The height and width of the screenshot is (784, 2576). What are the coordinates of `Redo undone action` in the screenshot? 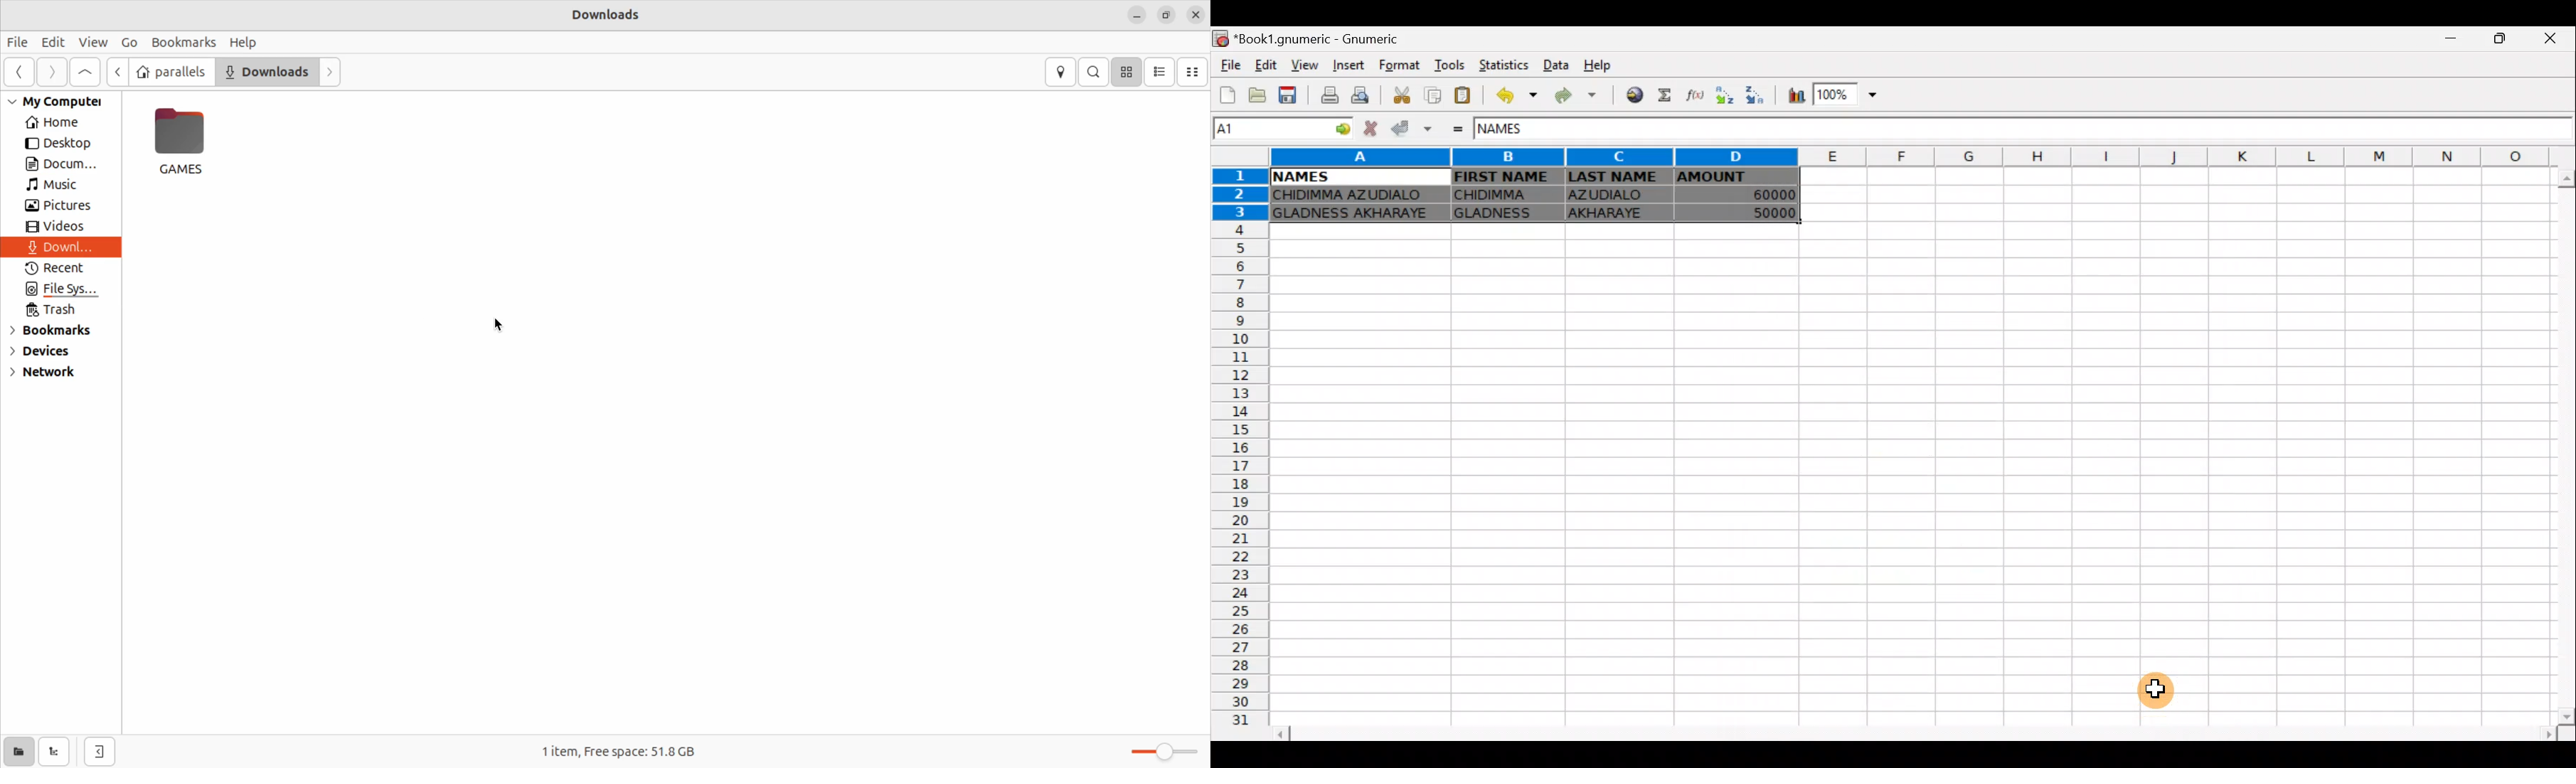 It's located at (1581, 99).